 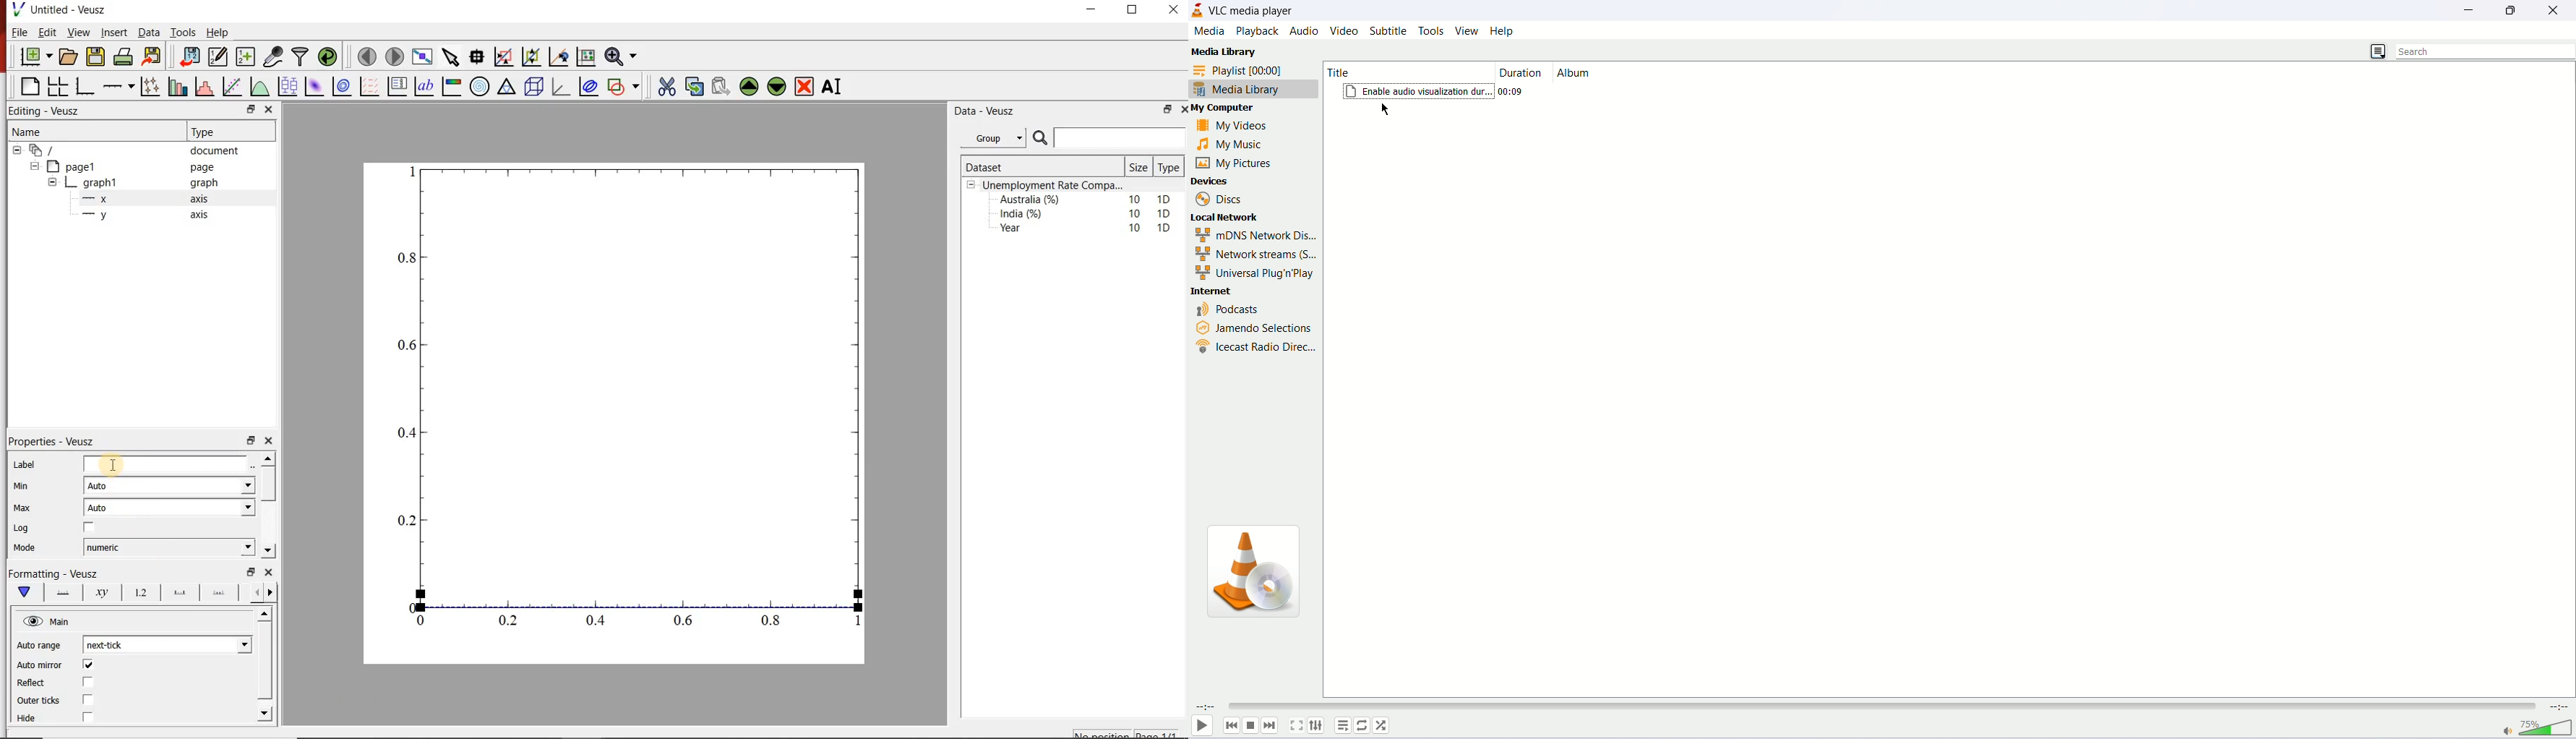 What do you see at coordinates (54, 442) in the screenshot?
I see `Properties - Veusz` at bounding box center [54, 442].